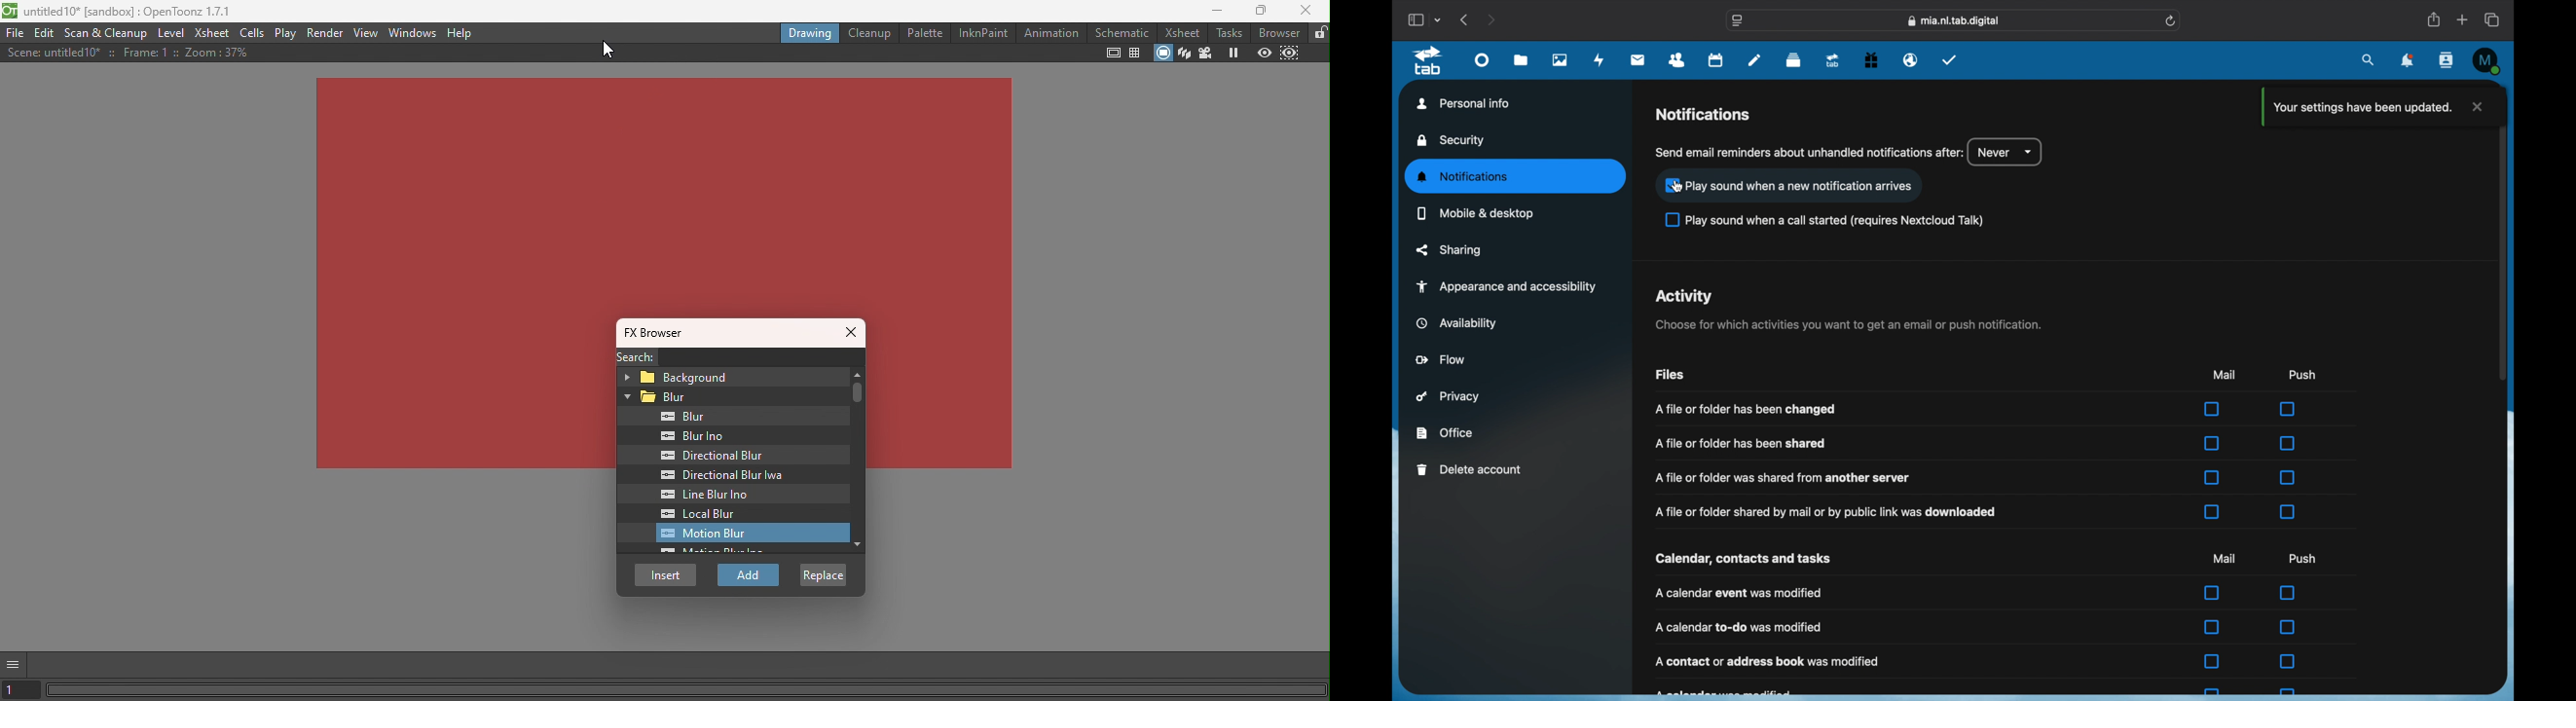 This screenshot has height=728, width=2576. I want to click on checkbox, so click(2211, 626).